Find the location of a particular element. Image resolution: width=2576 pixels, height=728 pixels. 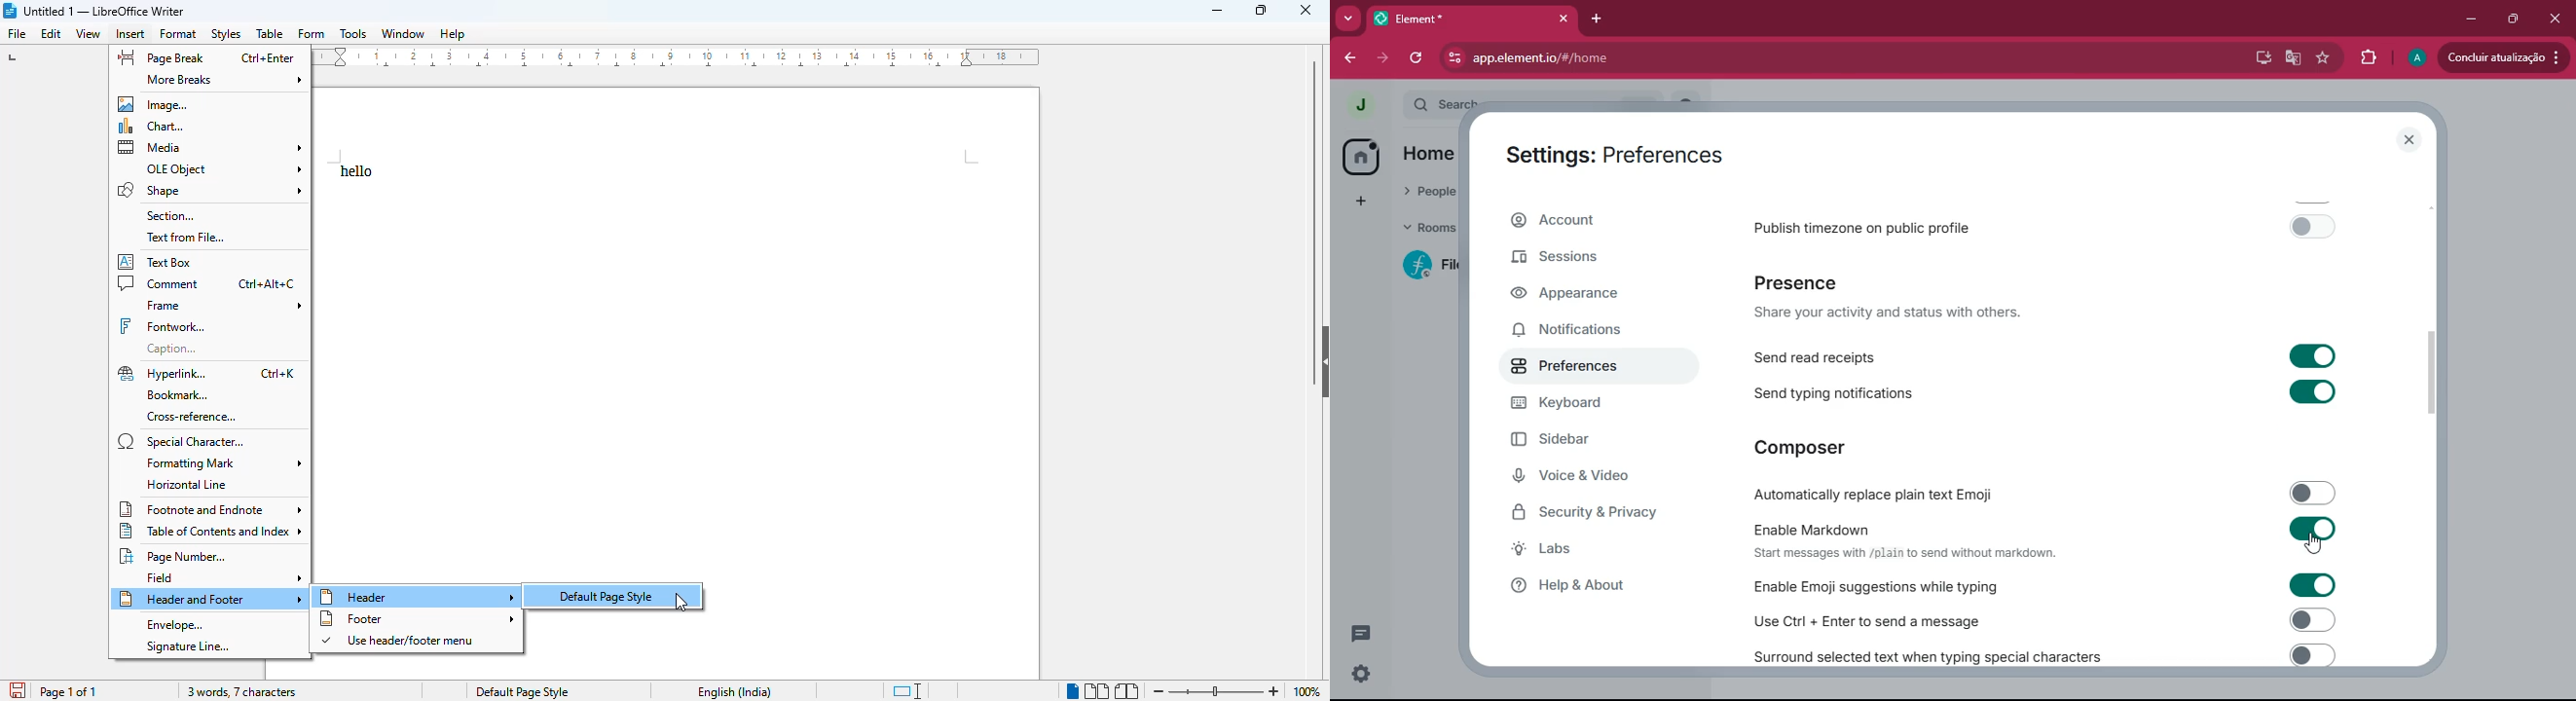

insert is located at coordinates (129, 33).